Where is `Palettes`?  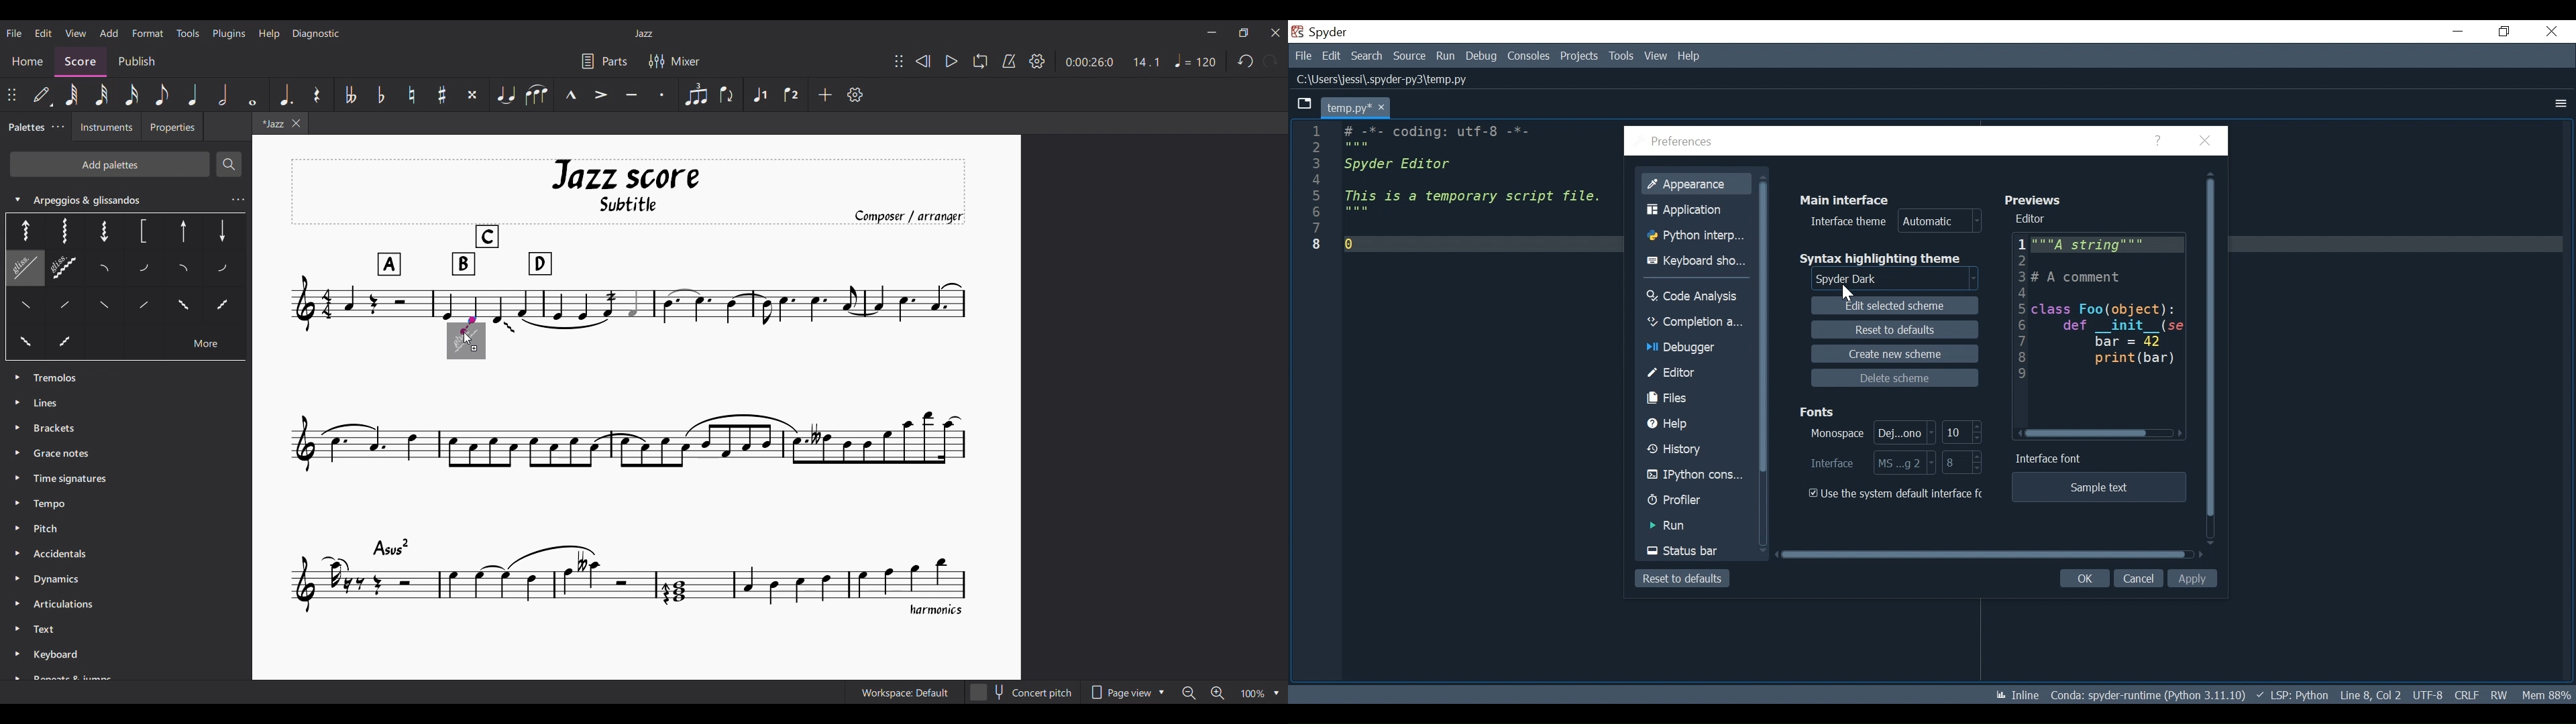
Palettes is located at coordinates (25, 127).